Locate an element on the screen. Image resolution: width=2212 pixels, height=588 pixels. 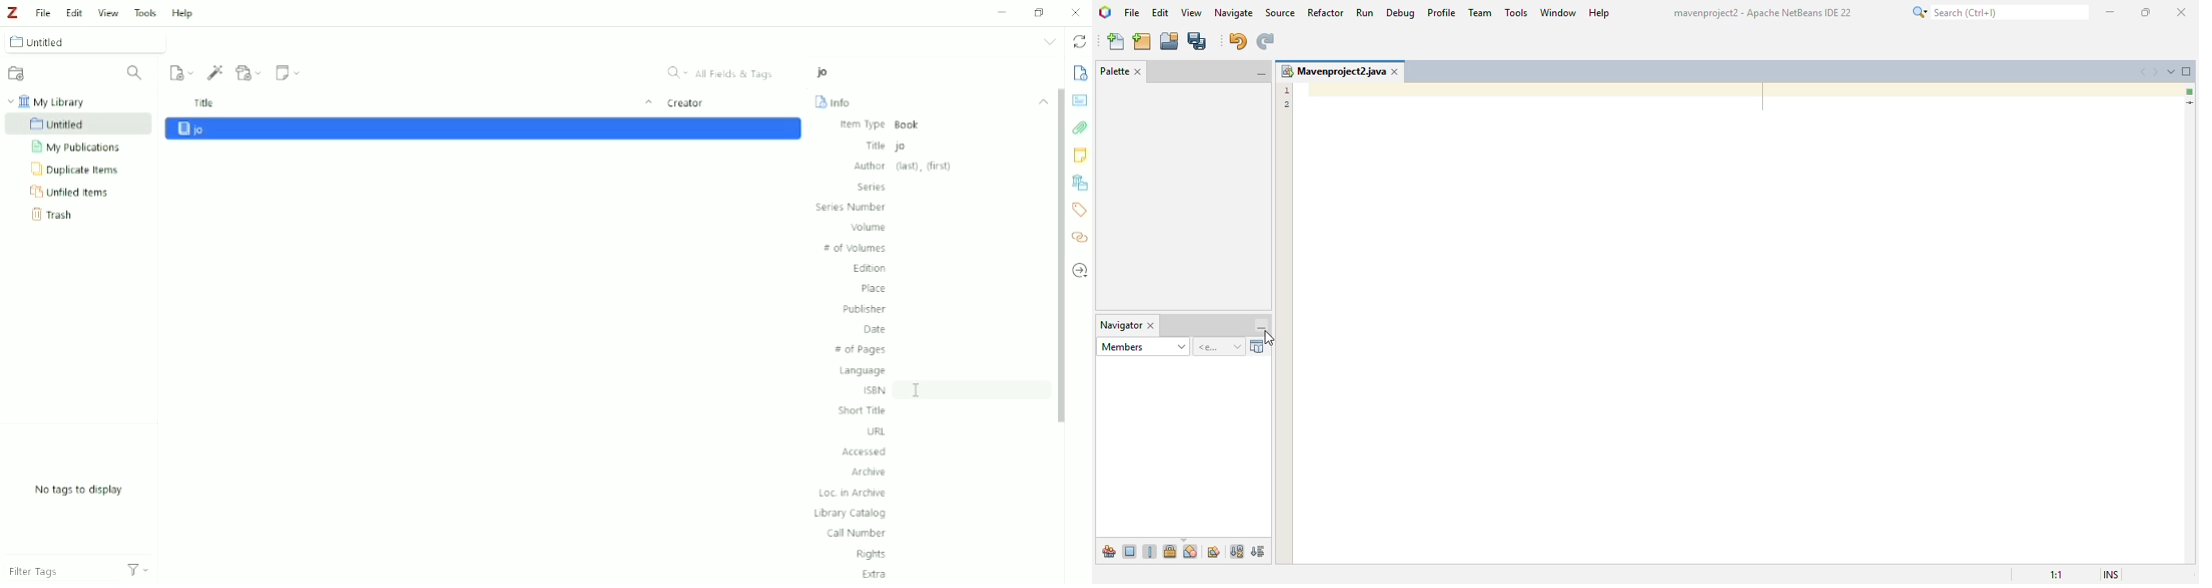
Accessed is located at coordinates (864, 452).